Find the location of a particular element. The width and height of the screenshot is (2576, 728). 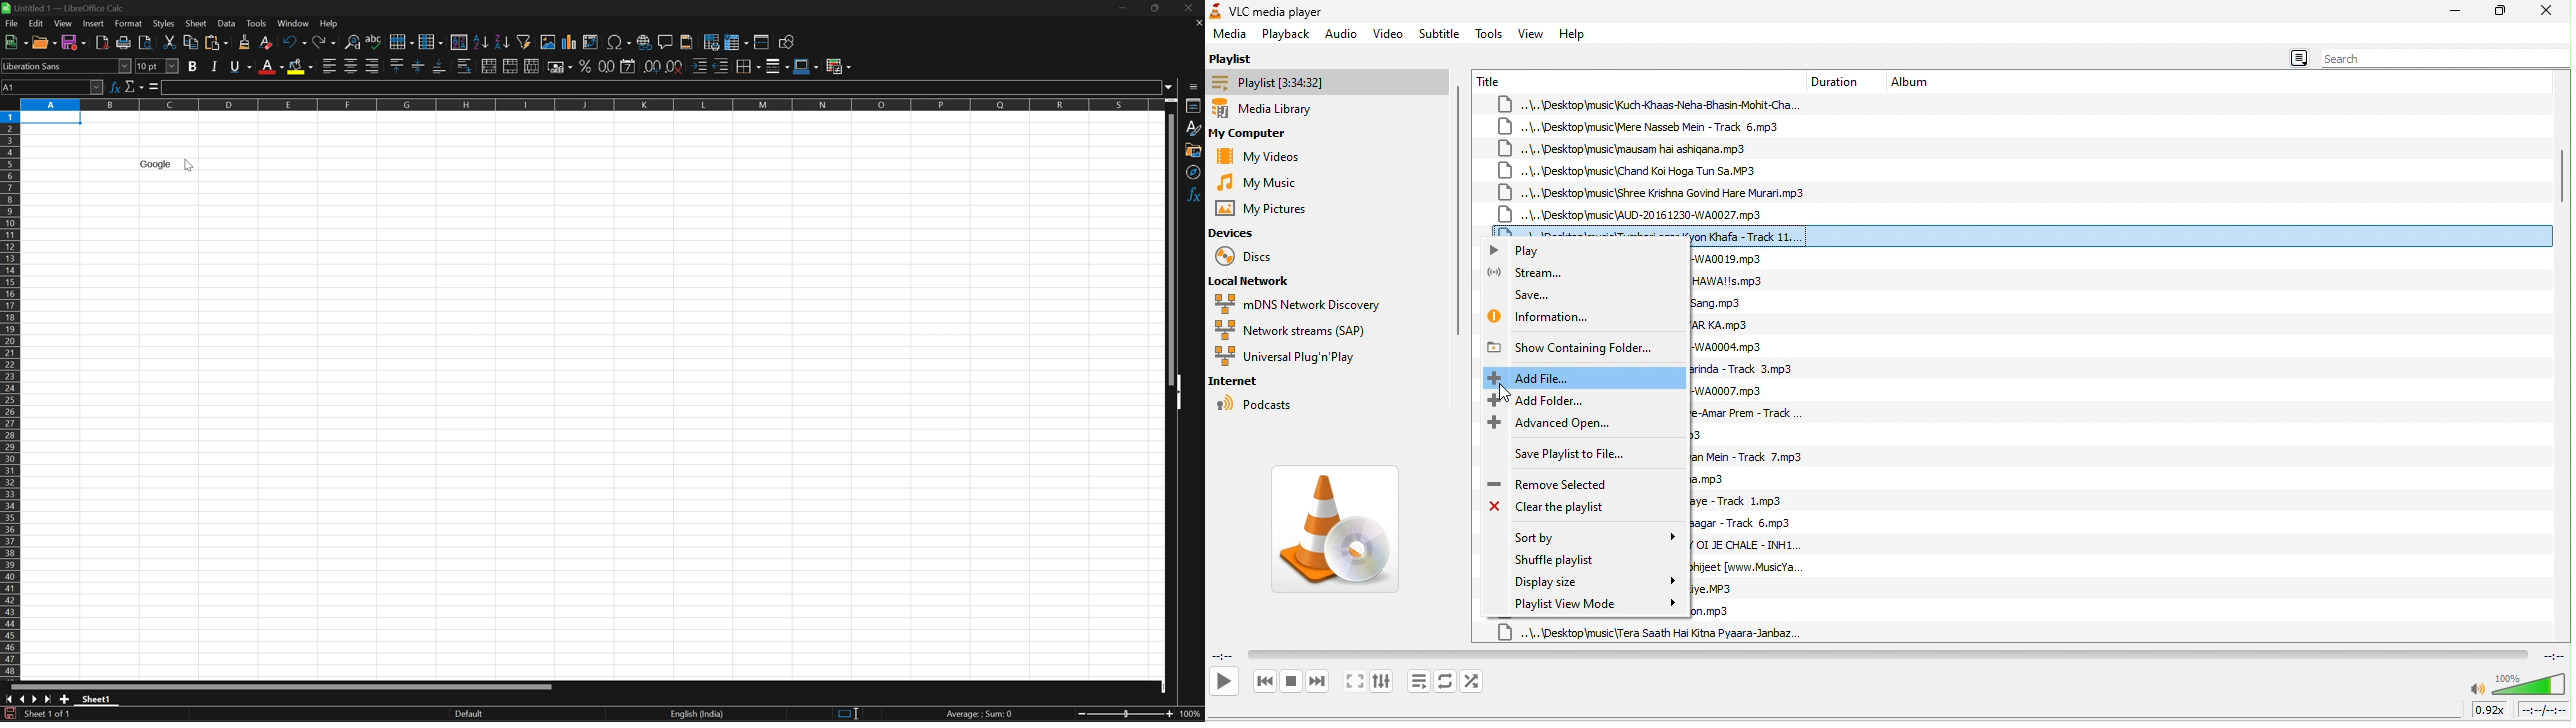

menu is located at coordinates (2297, 59).